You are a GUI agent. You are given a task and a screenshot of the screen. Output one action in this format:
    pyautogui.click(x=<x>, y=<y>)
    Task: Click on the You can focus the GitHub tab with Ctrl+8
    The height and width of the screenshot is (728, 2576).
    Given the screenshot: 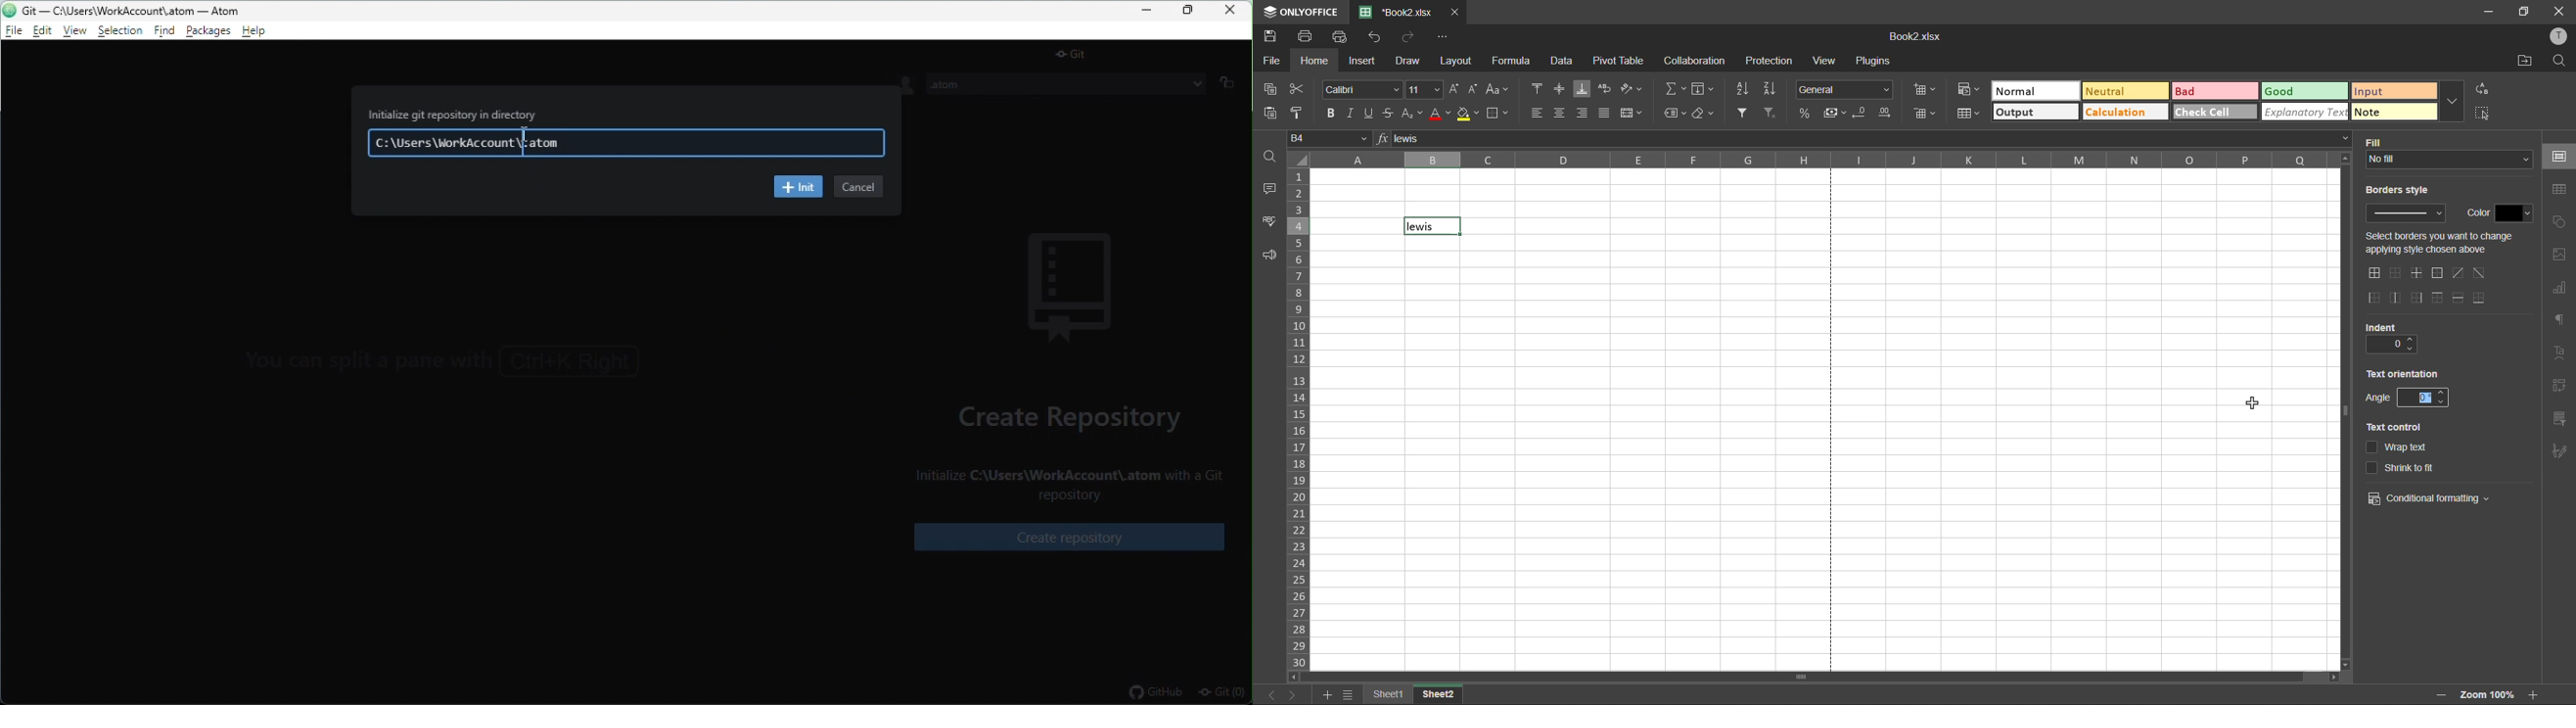 What is the action you would take?
    pyautogui.click(x=447, y=352)
    